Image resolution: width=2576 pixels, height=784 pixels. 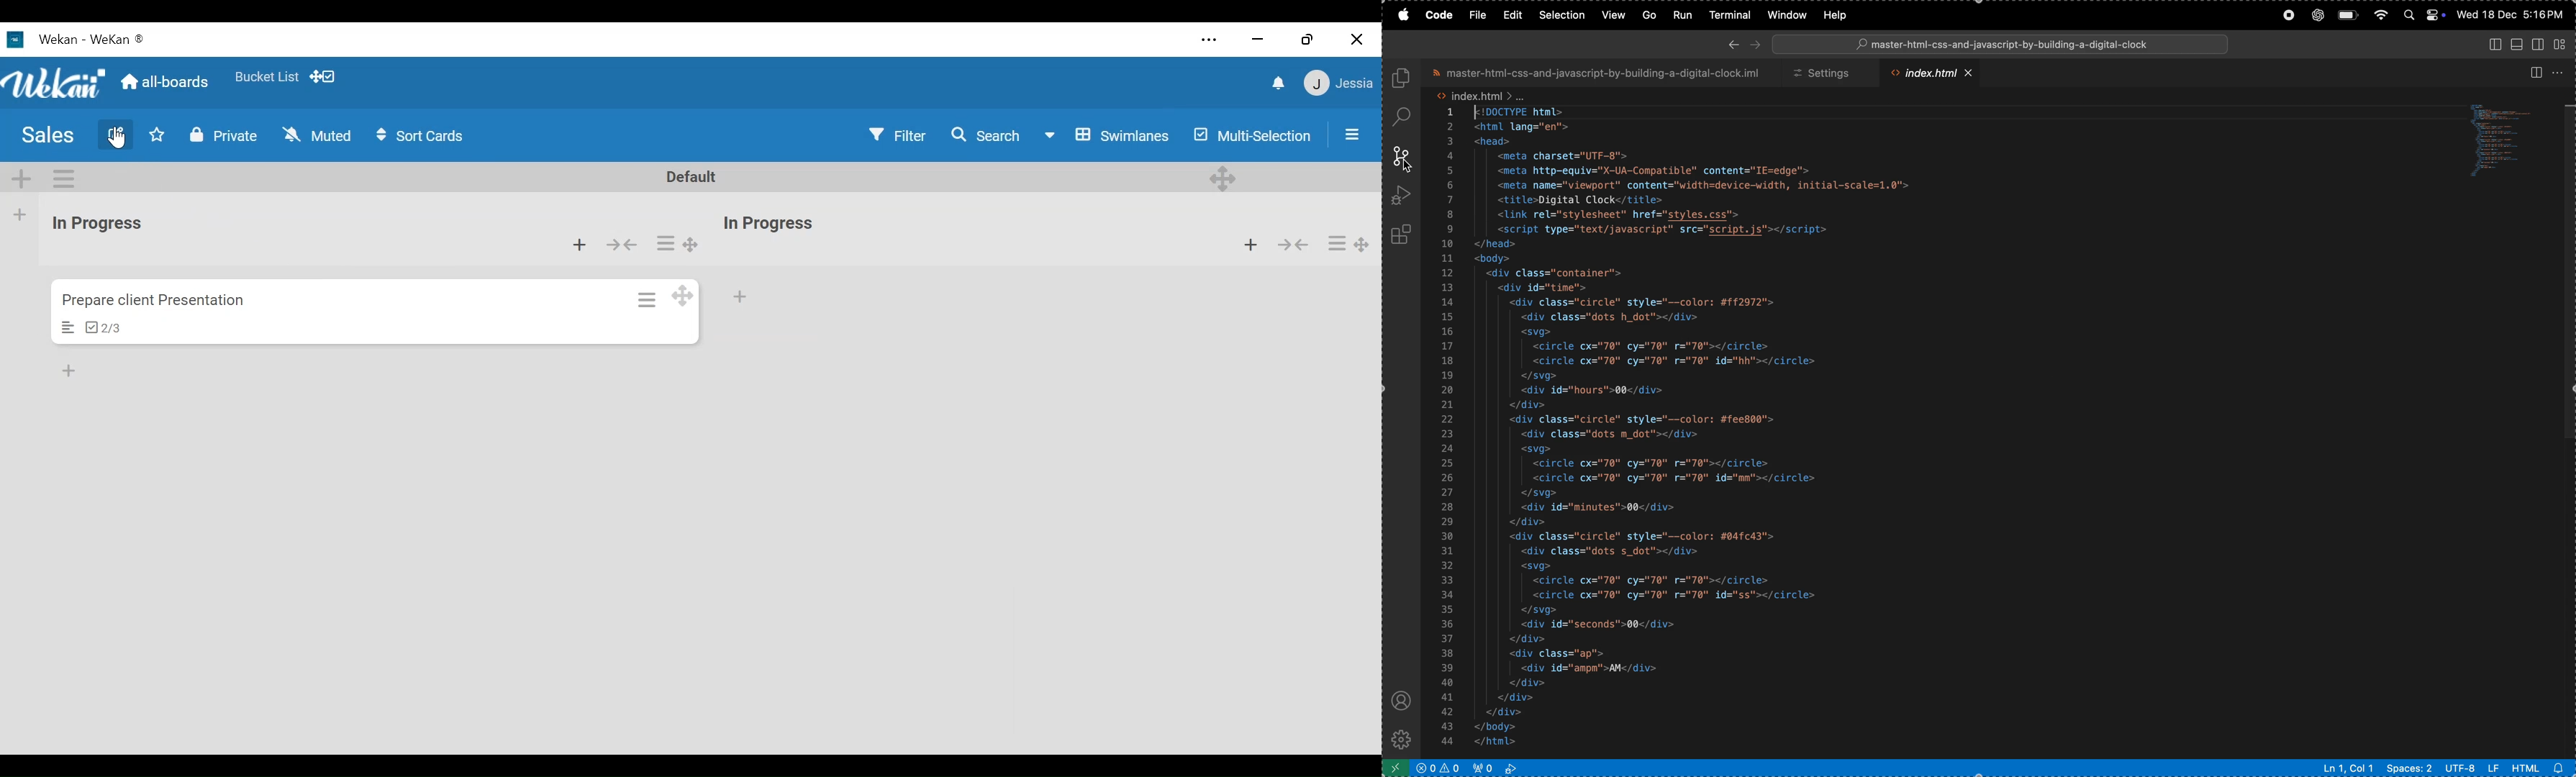 I want to click on <div id="ti
time">, so click(x=1543, y=288).